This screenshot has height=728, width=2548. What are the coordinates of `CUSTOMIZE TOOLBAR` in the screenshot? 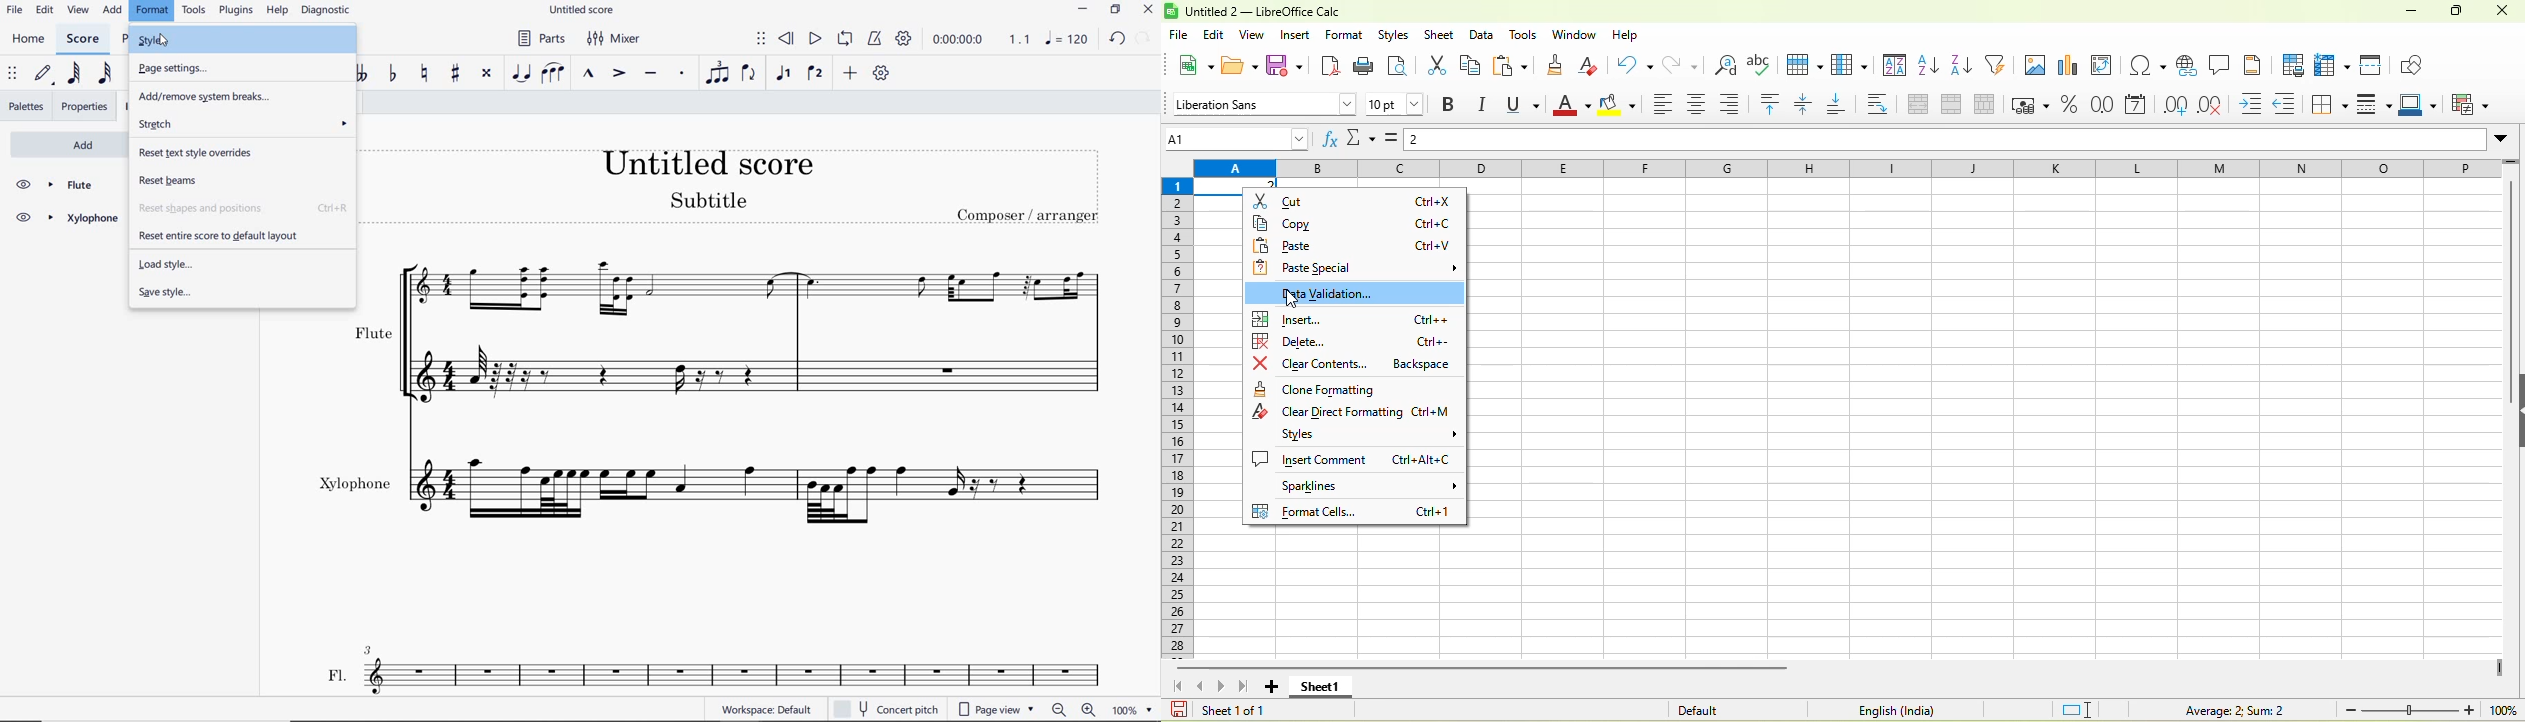 It's located at (882, 74).